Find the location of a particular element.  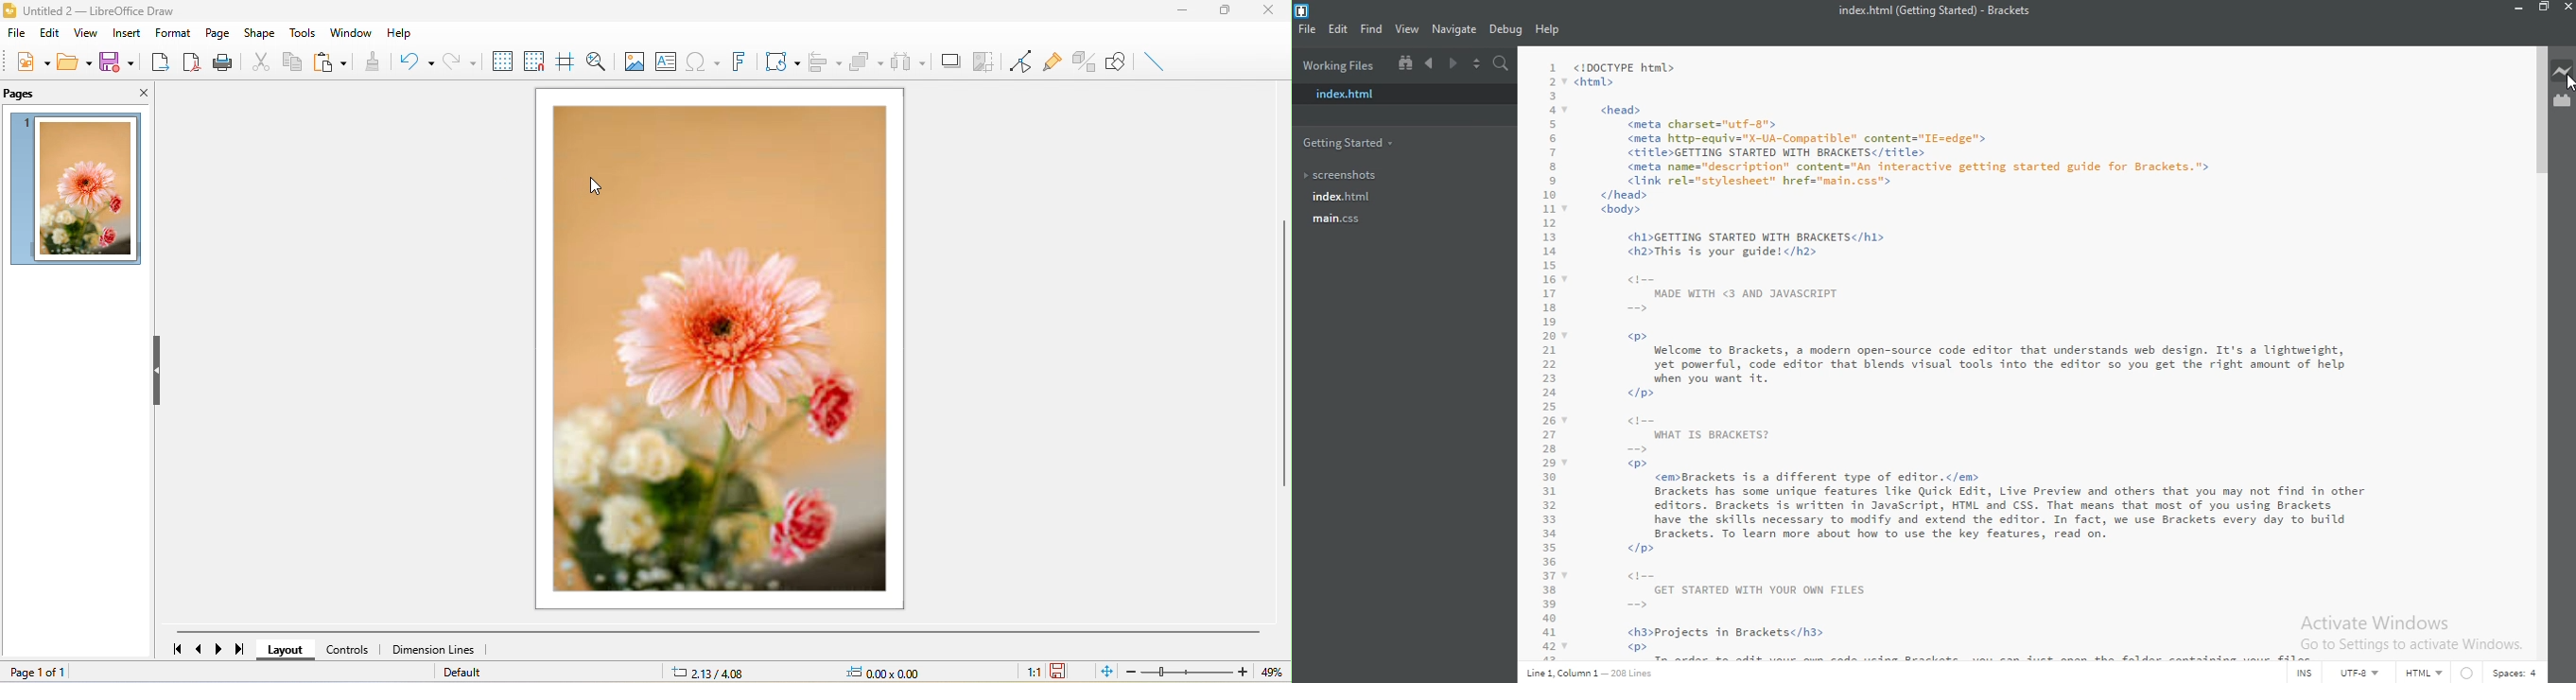

open is located at coordinates (73, 59).